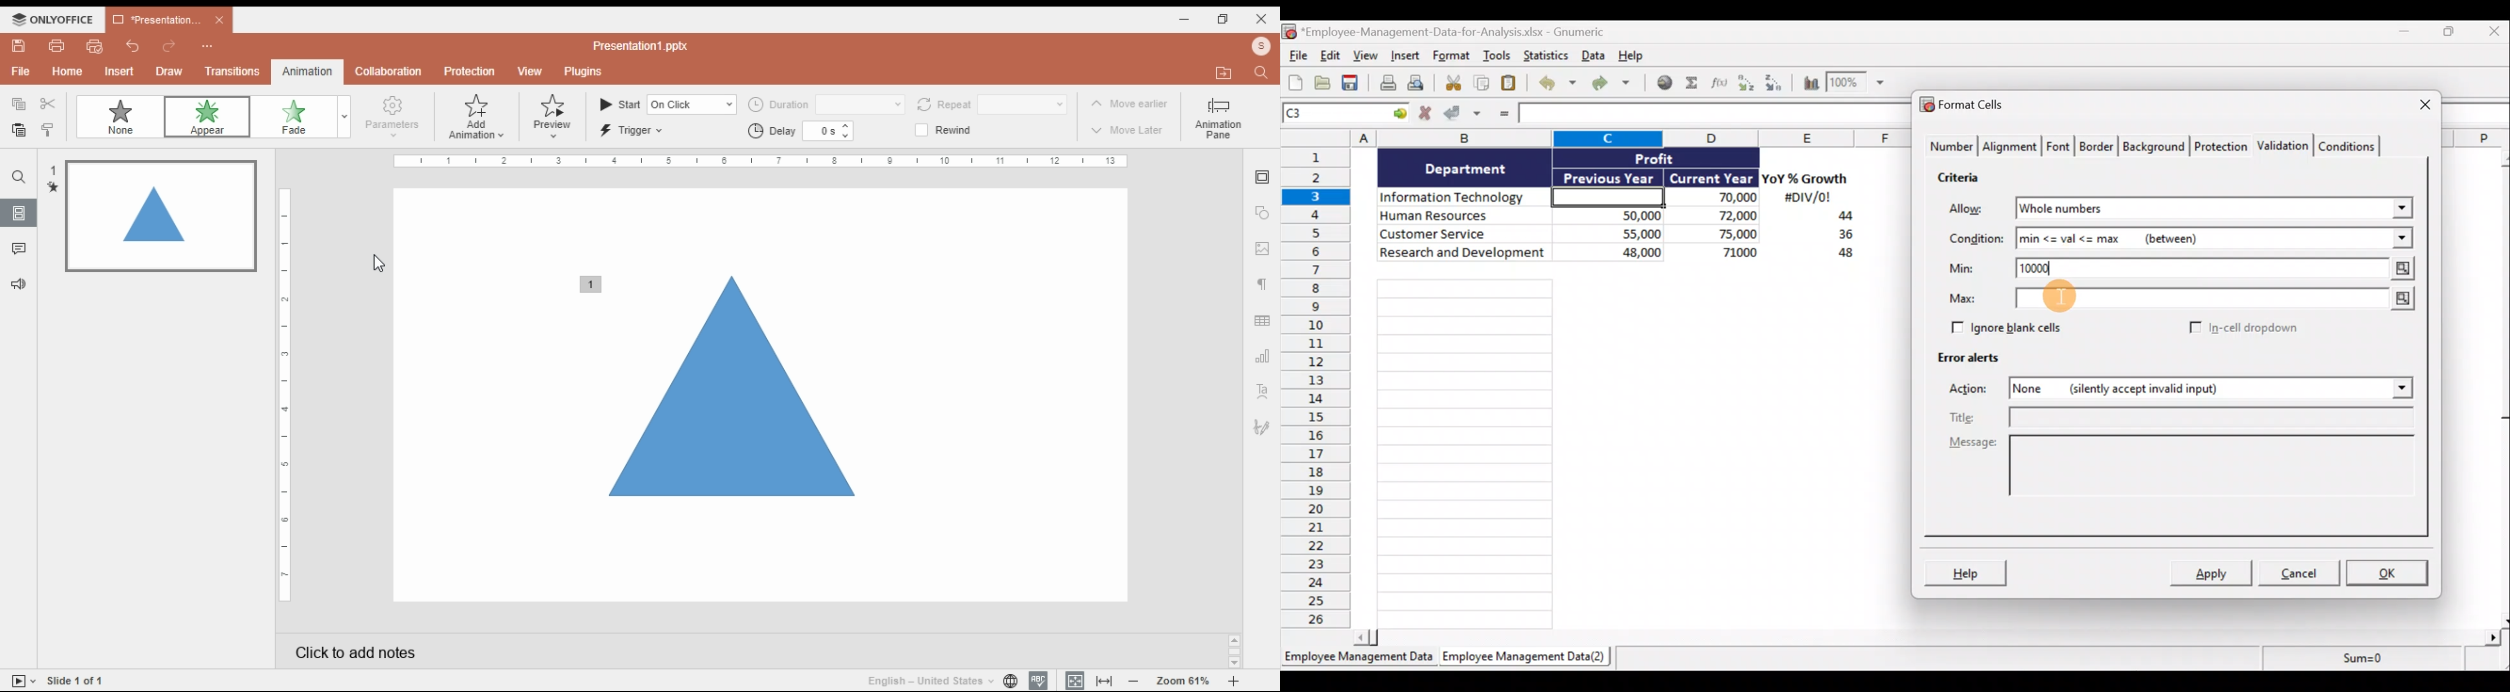 The width and height of the screenshot is (2520, 700). What do you see at coordinates (2388, 572) in the screenshot?
I see `OK` at bounding box center [2388, 572].